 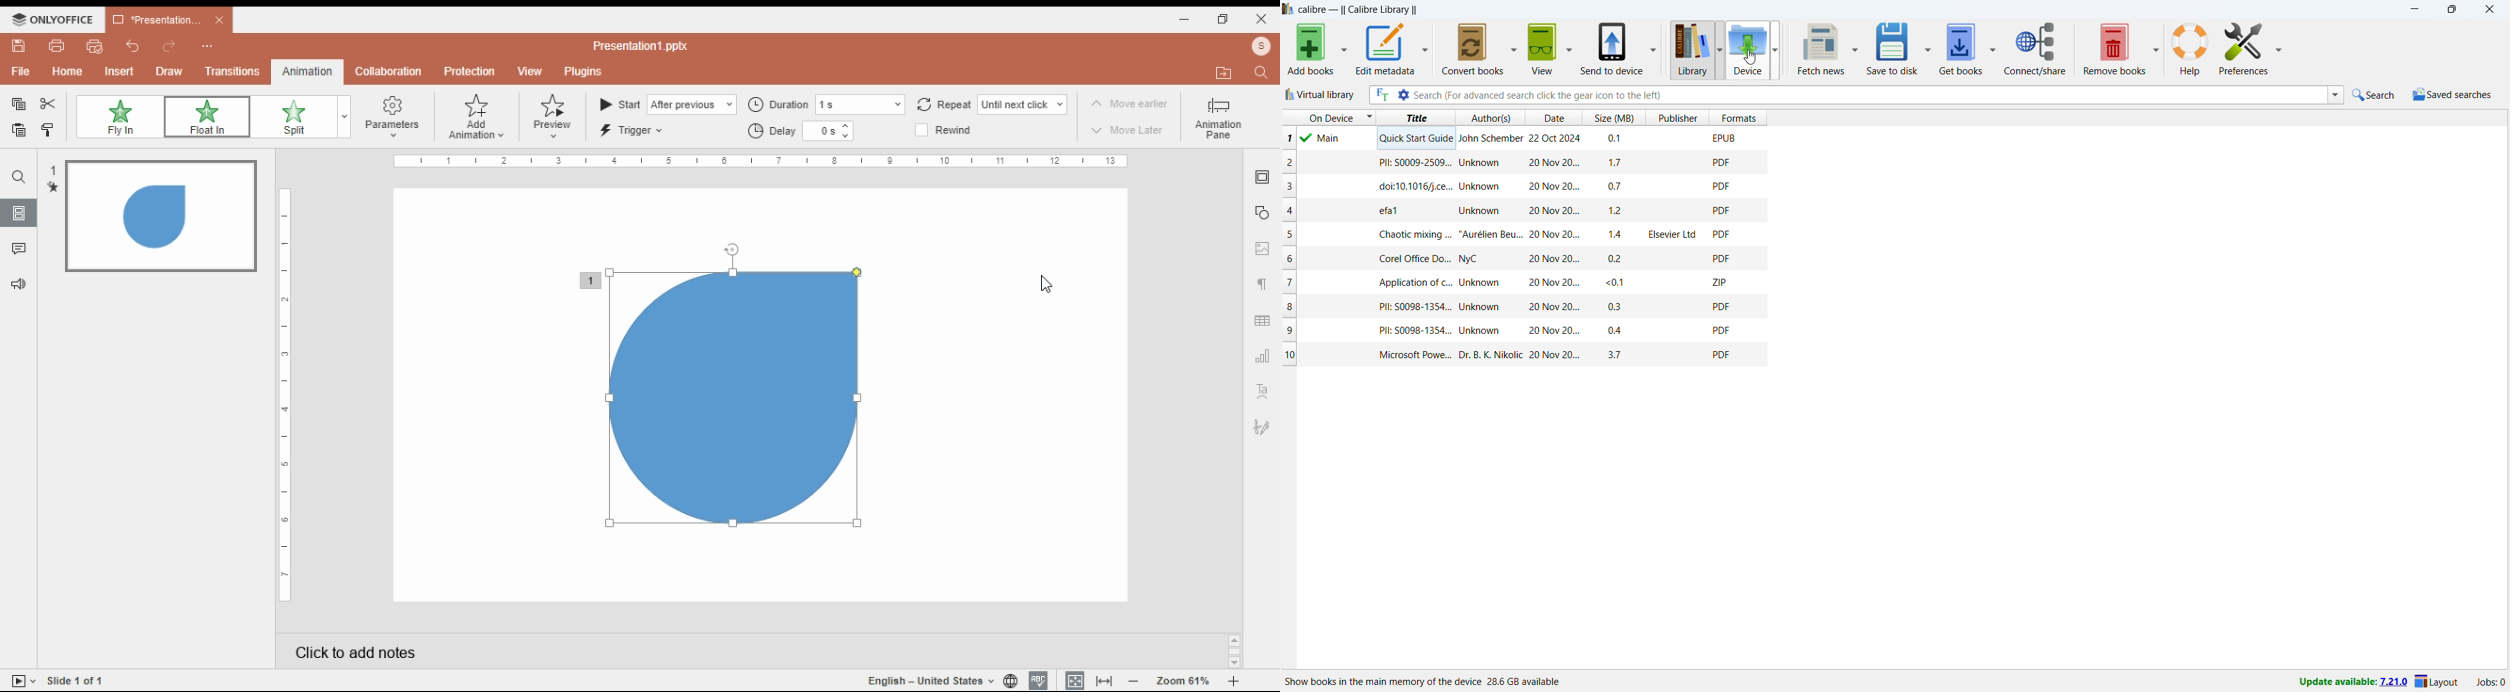 What do you see at coordinates (19, 177) in the screenshot?
I see `find` at bounding box center [19, 177].